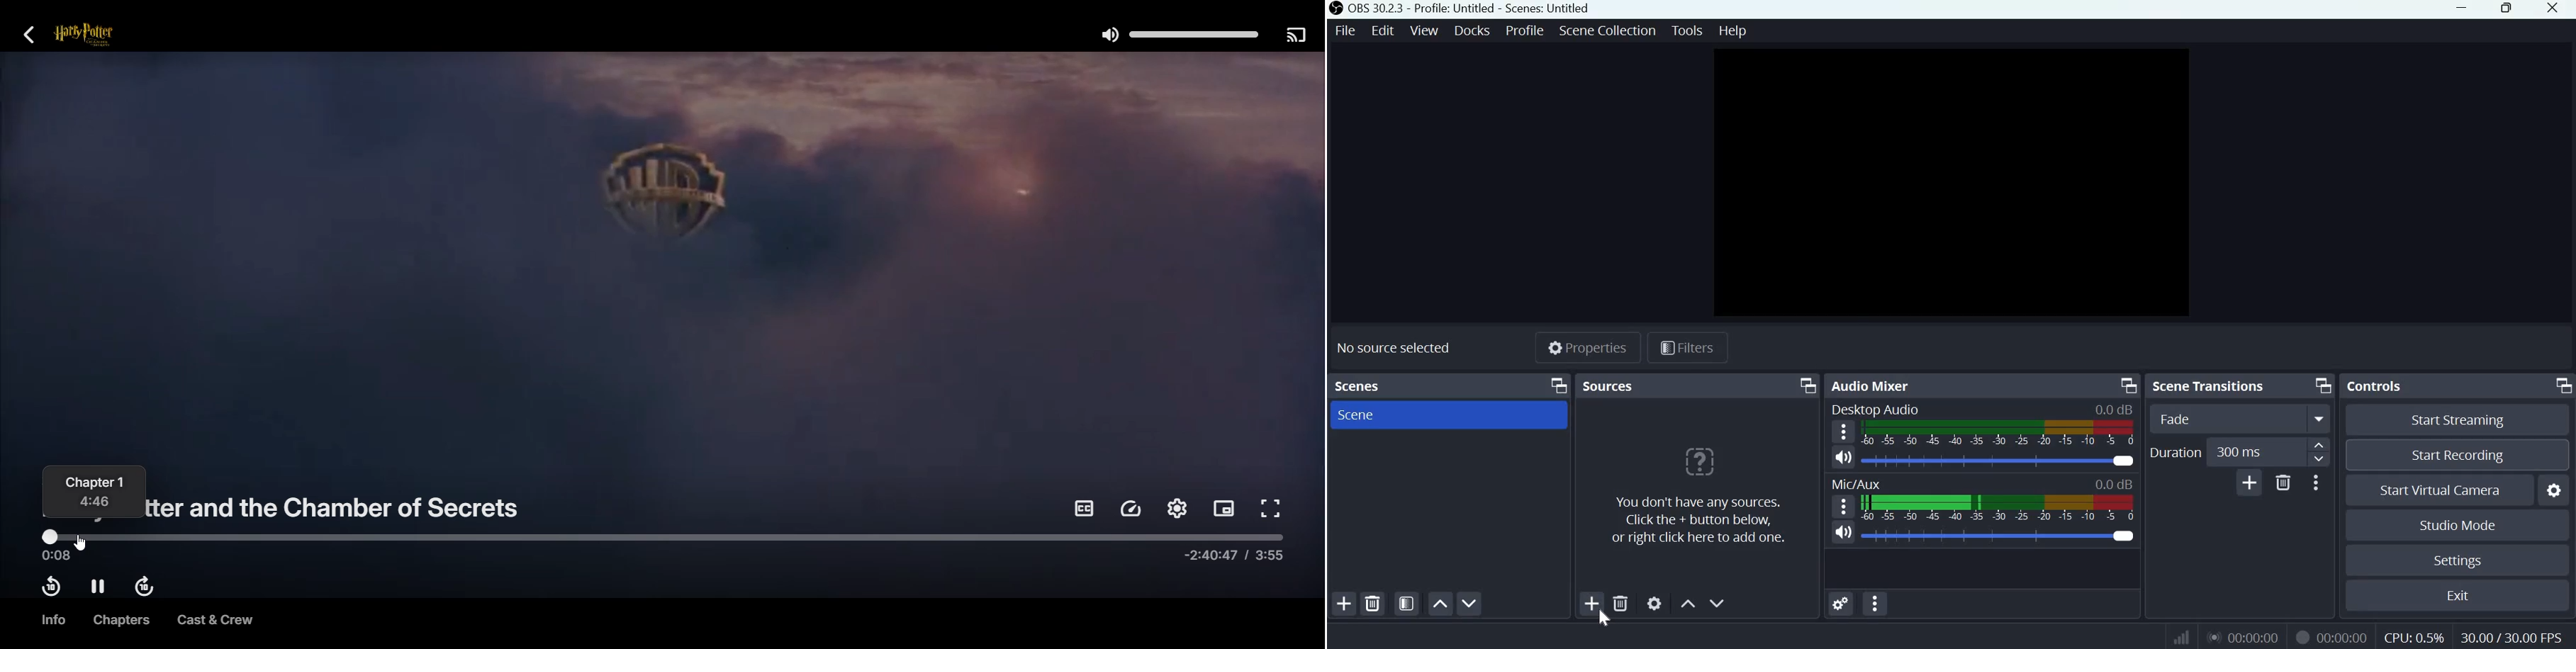 Image resolution: width=2576 pixels, height=672 pixels. What do you see at coordinates (2322, 460) in the screenshot?
I see `Decrease` at bounding box center [2322, 460].